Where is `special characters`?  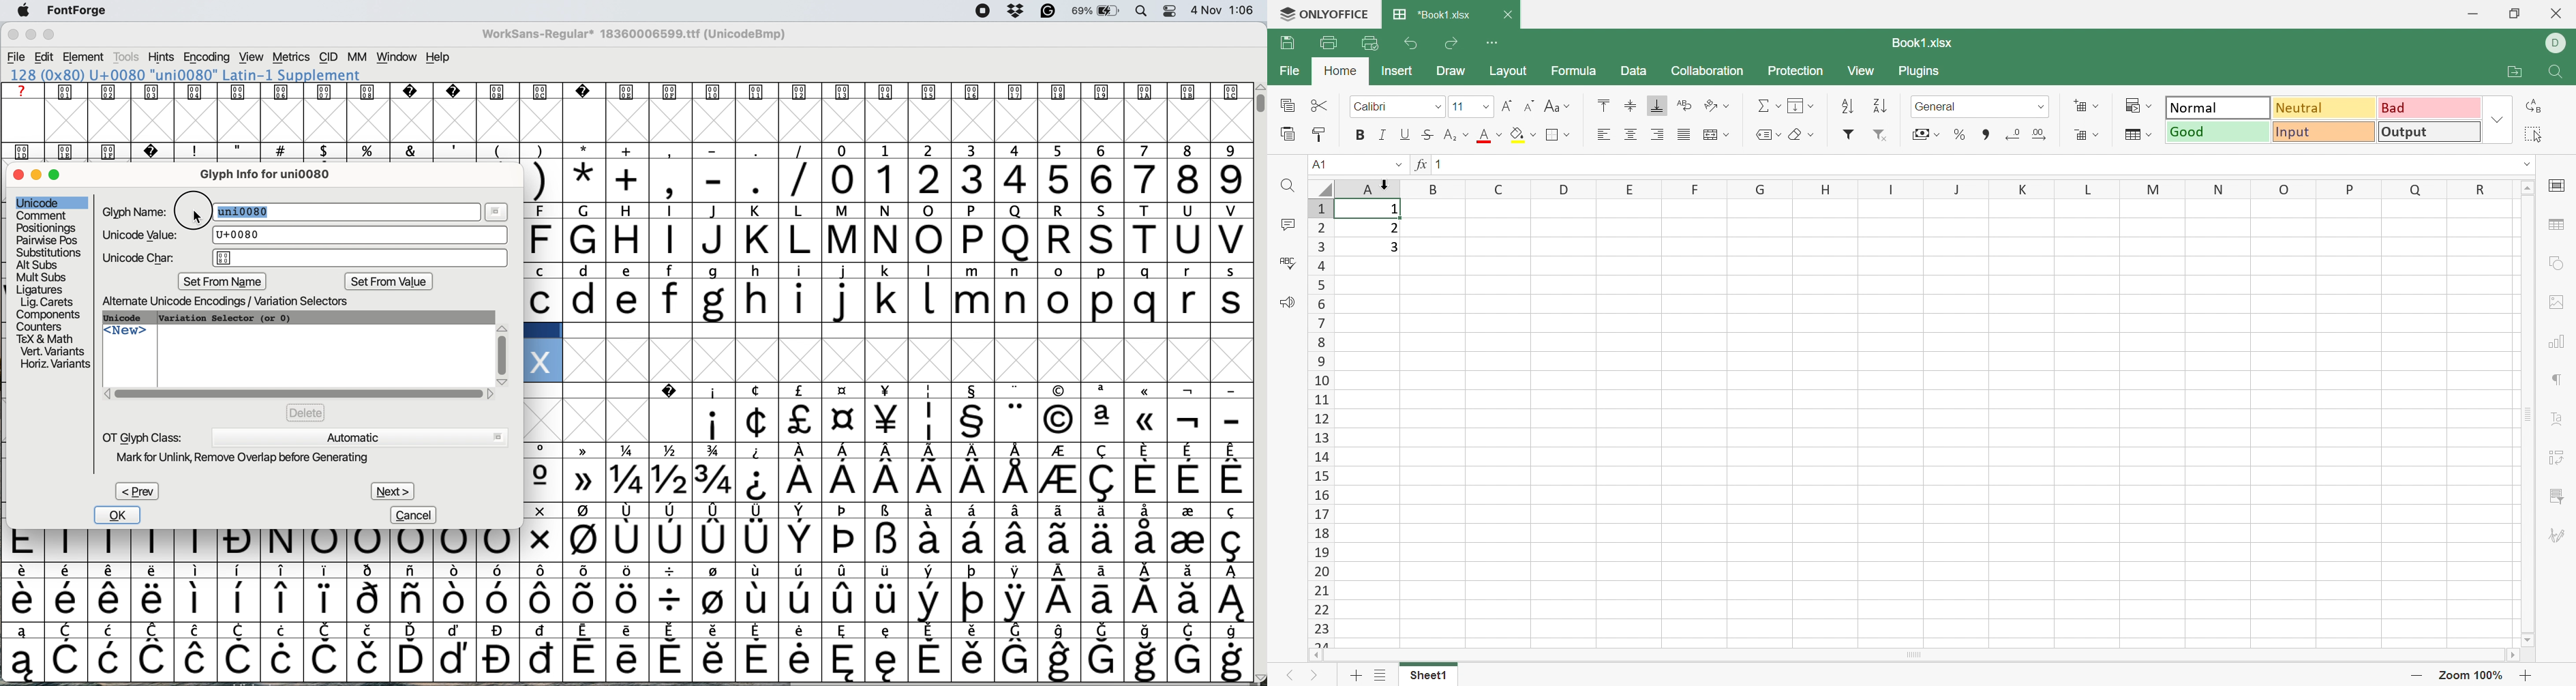
special characters is located at coordinates (629, 630).